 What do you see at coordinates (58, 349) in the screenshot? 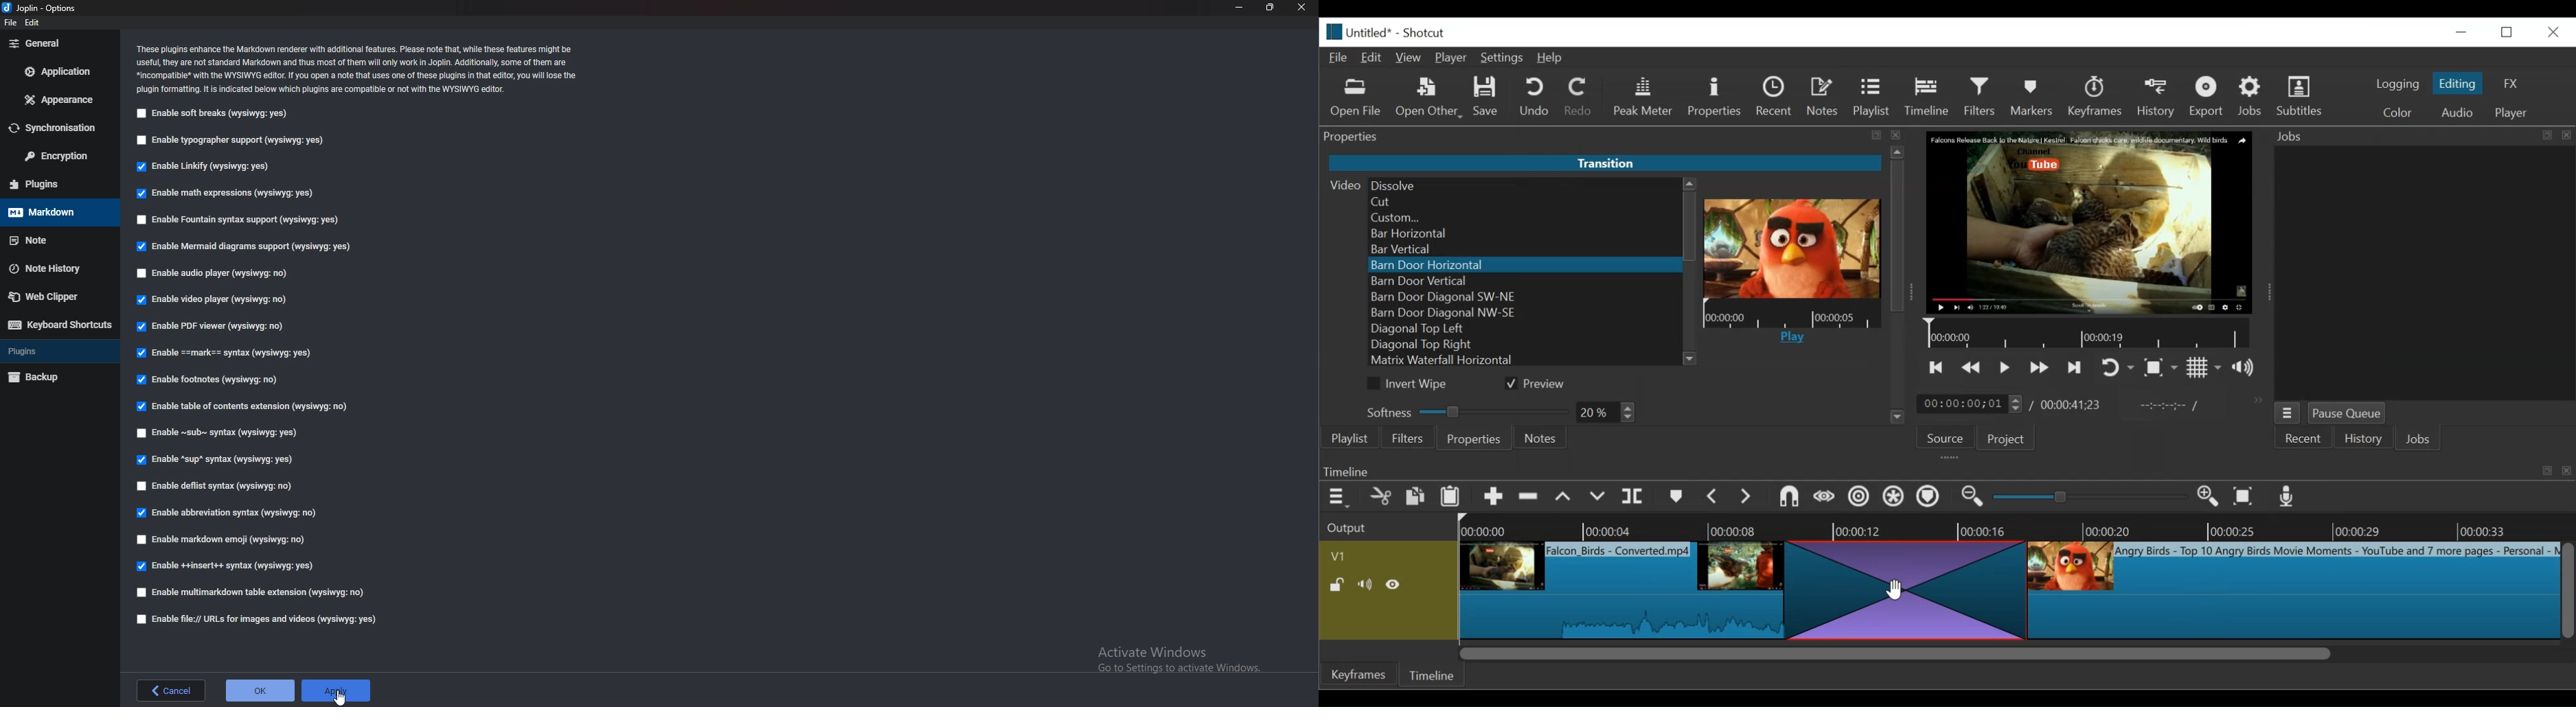
I see `Plugins` at bounding box center [58, 349].